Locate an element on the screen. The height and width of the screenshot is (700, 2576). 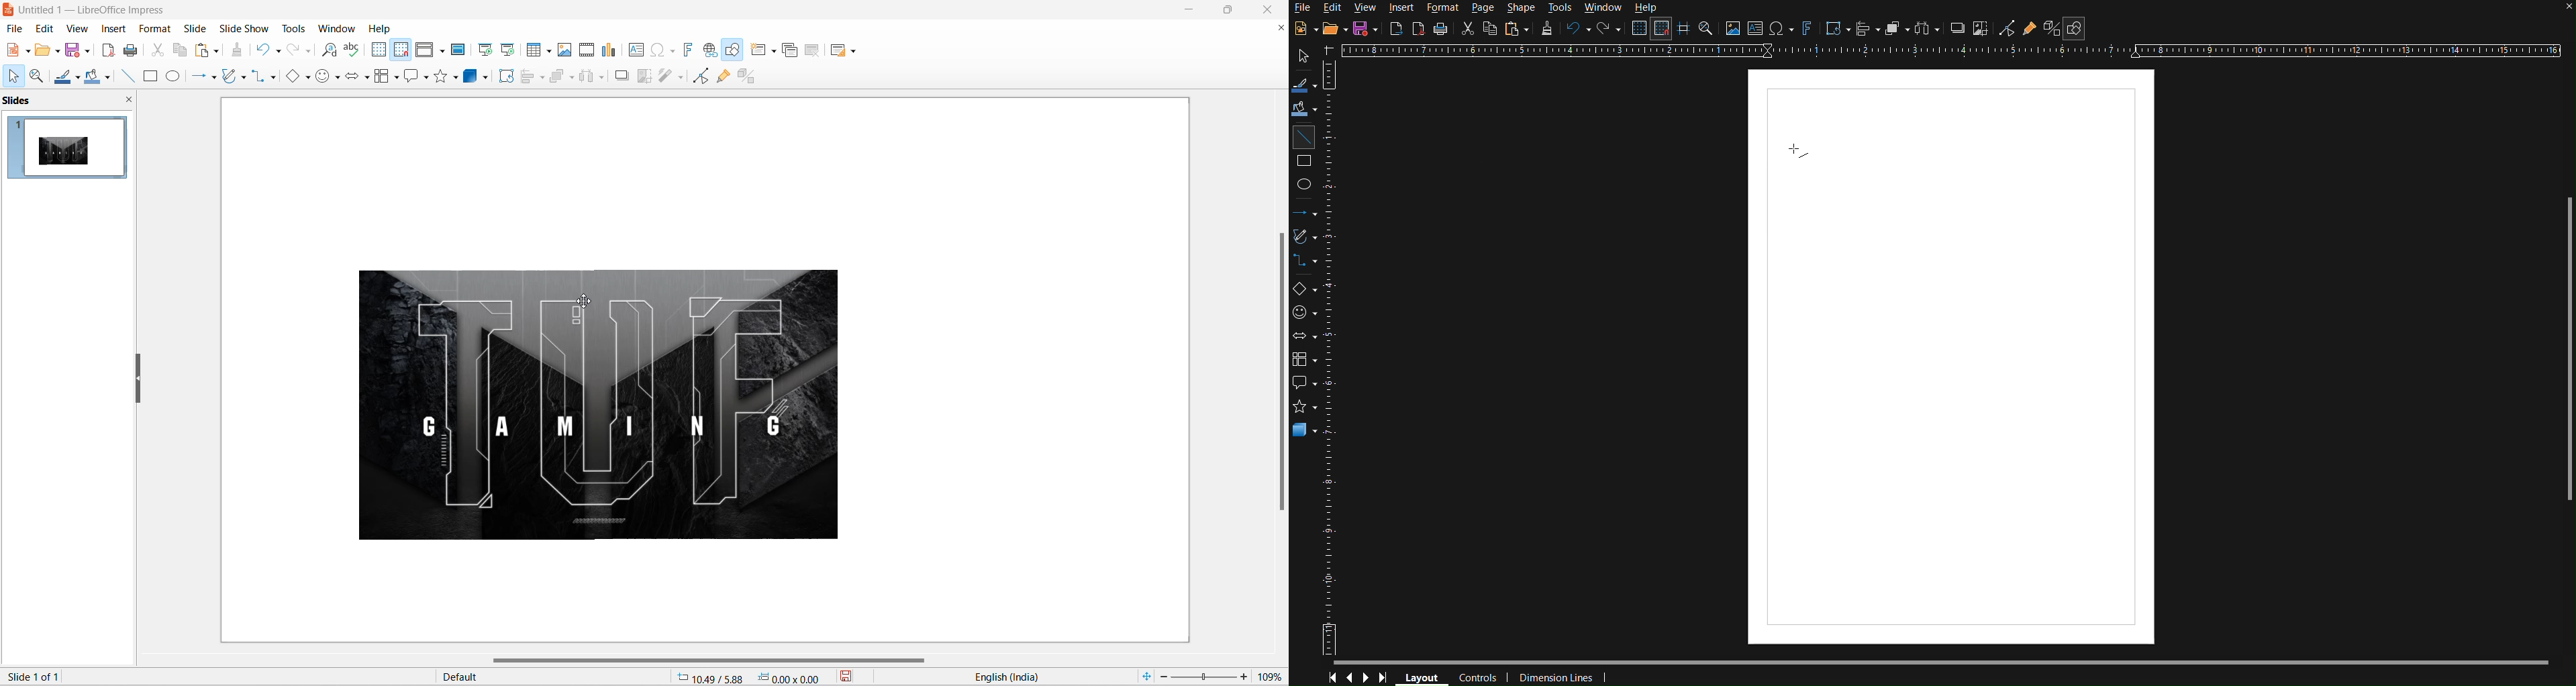
curve and polygons is located at coordinates (230, 77).